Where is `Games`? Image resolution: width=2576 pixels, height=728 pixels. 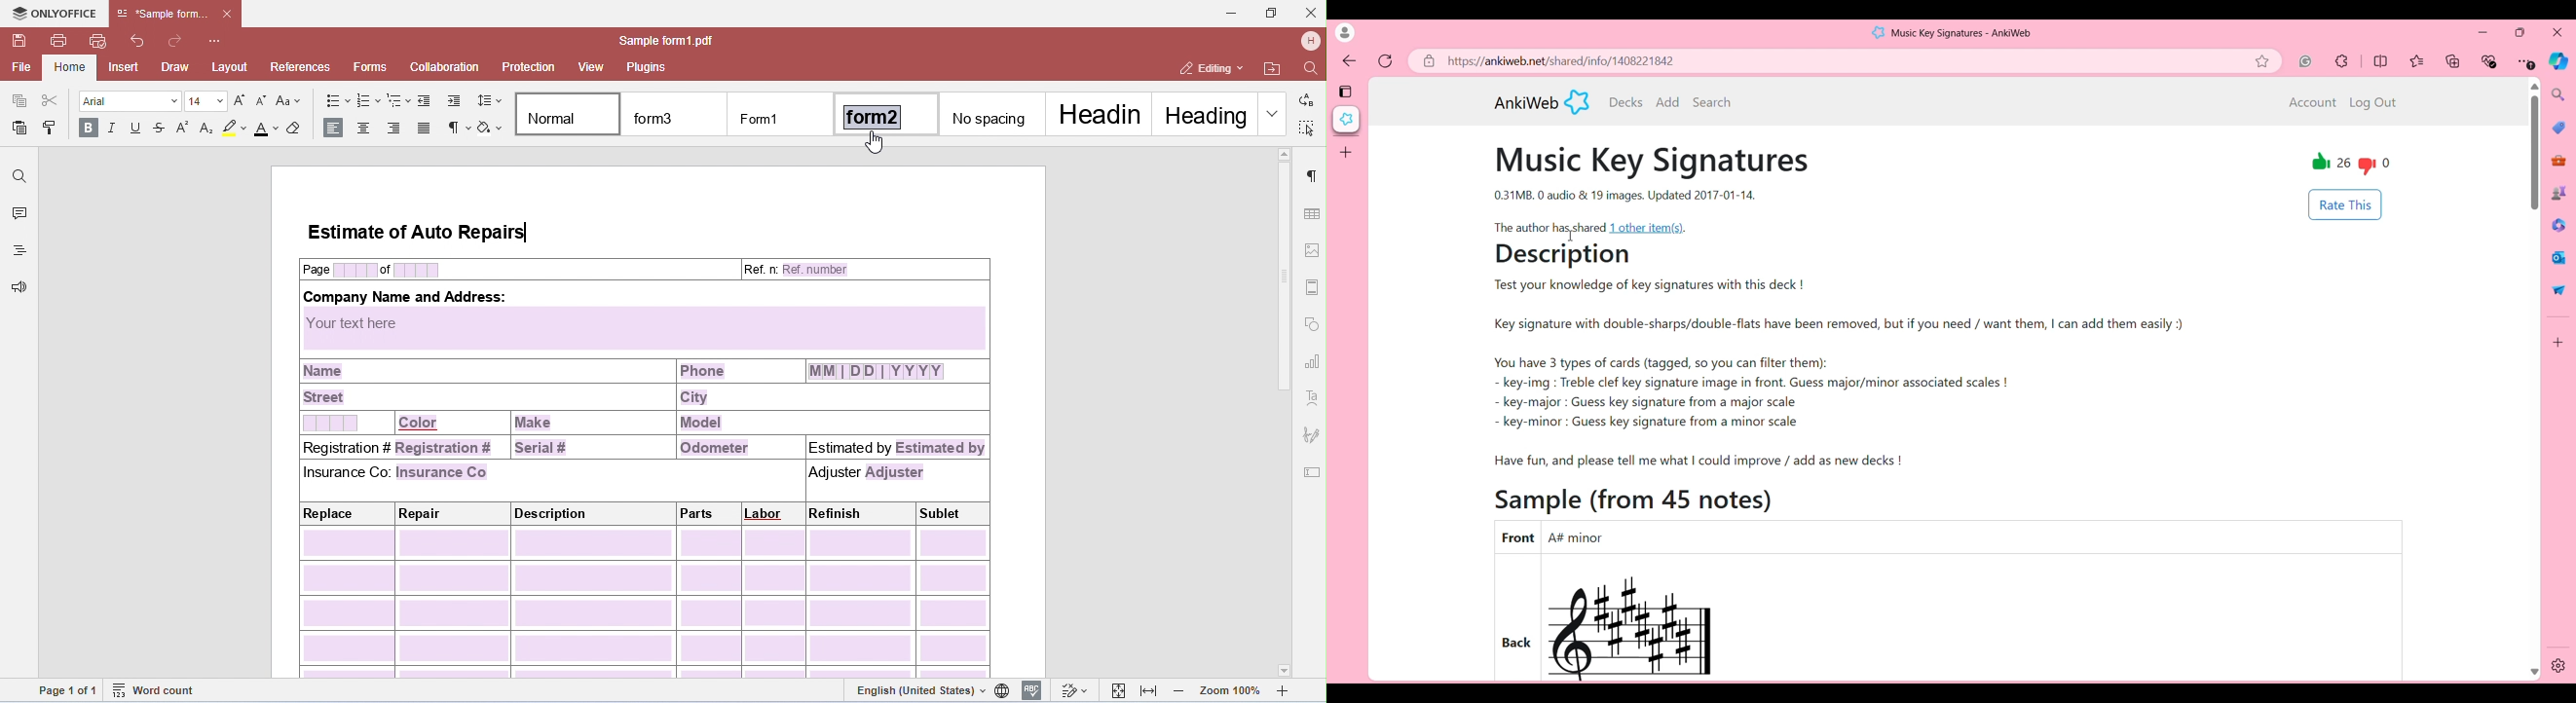
Games is located at coordinates (2560, 192).